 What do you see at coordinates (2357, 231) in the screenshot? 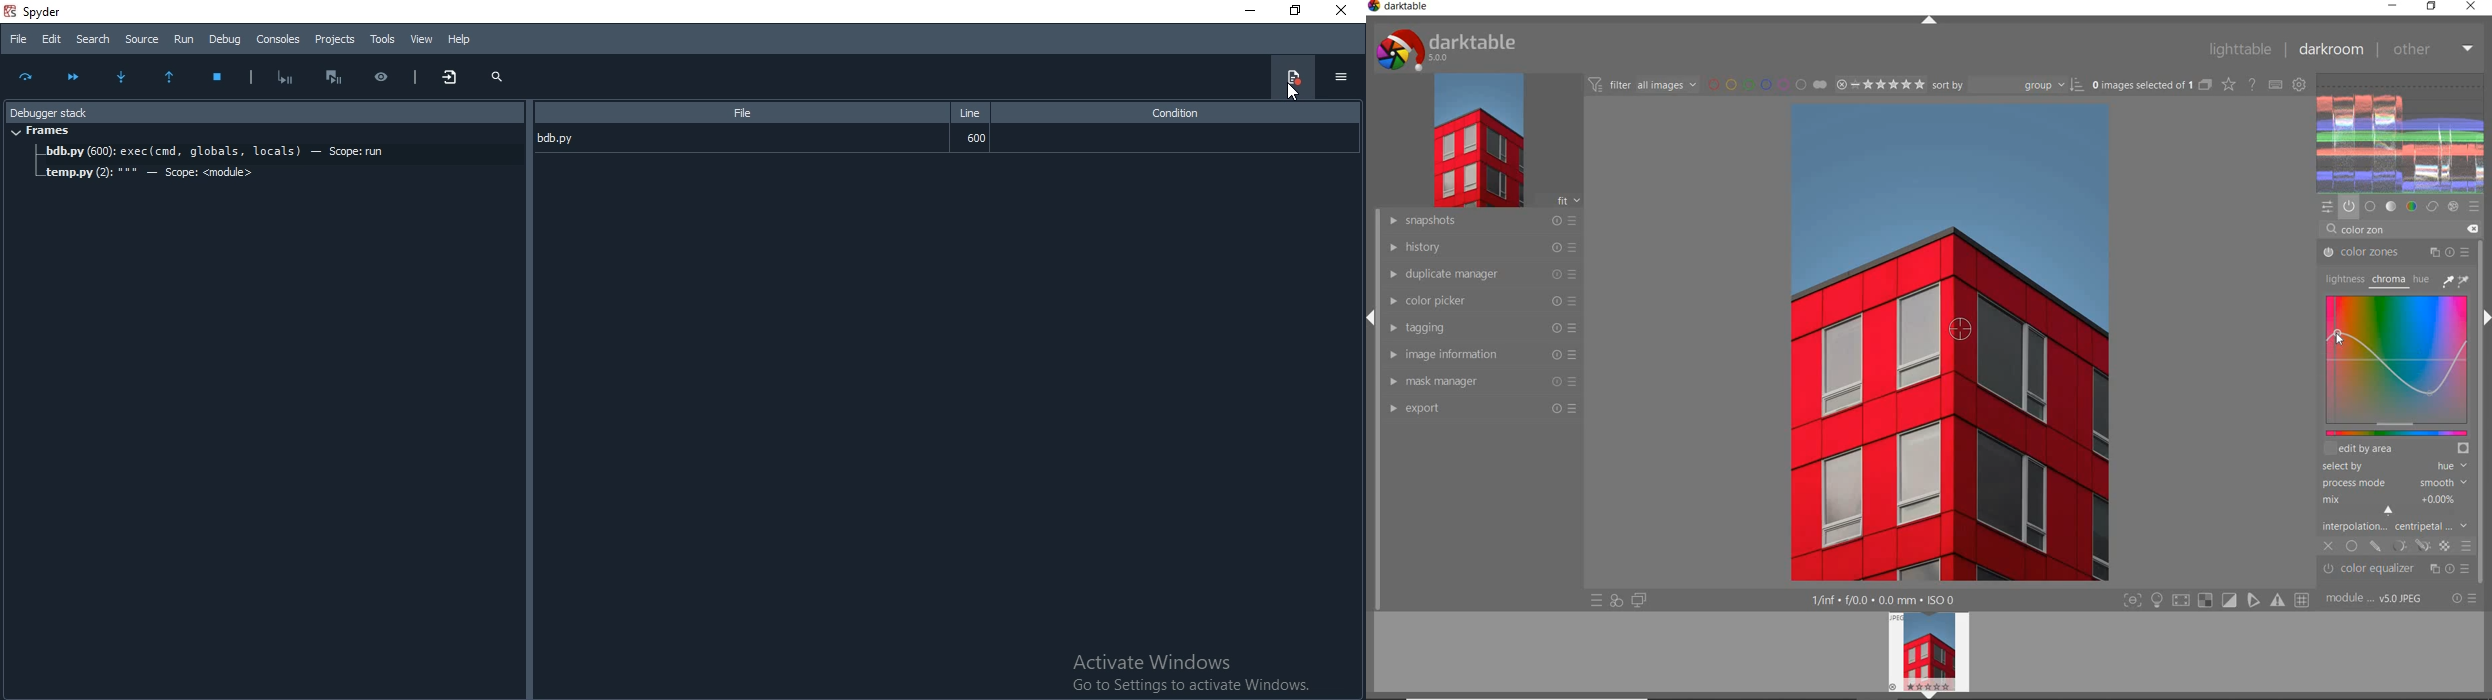
I see `INPUT VALUE` at bounding box center [2357, 231].